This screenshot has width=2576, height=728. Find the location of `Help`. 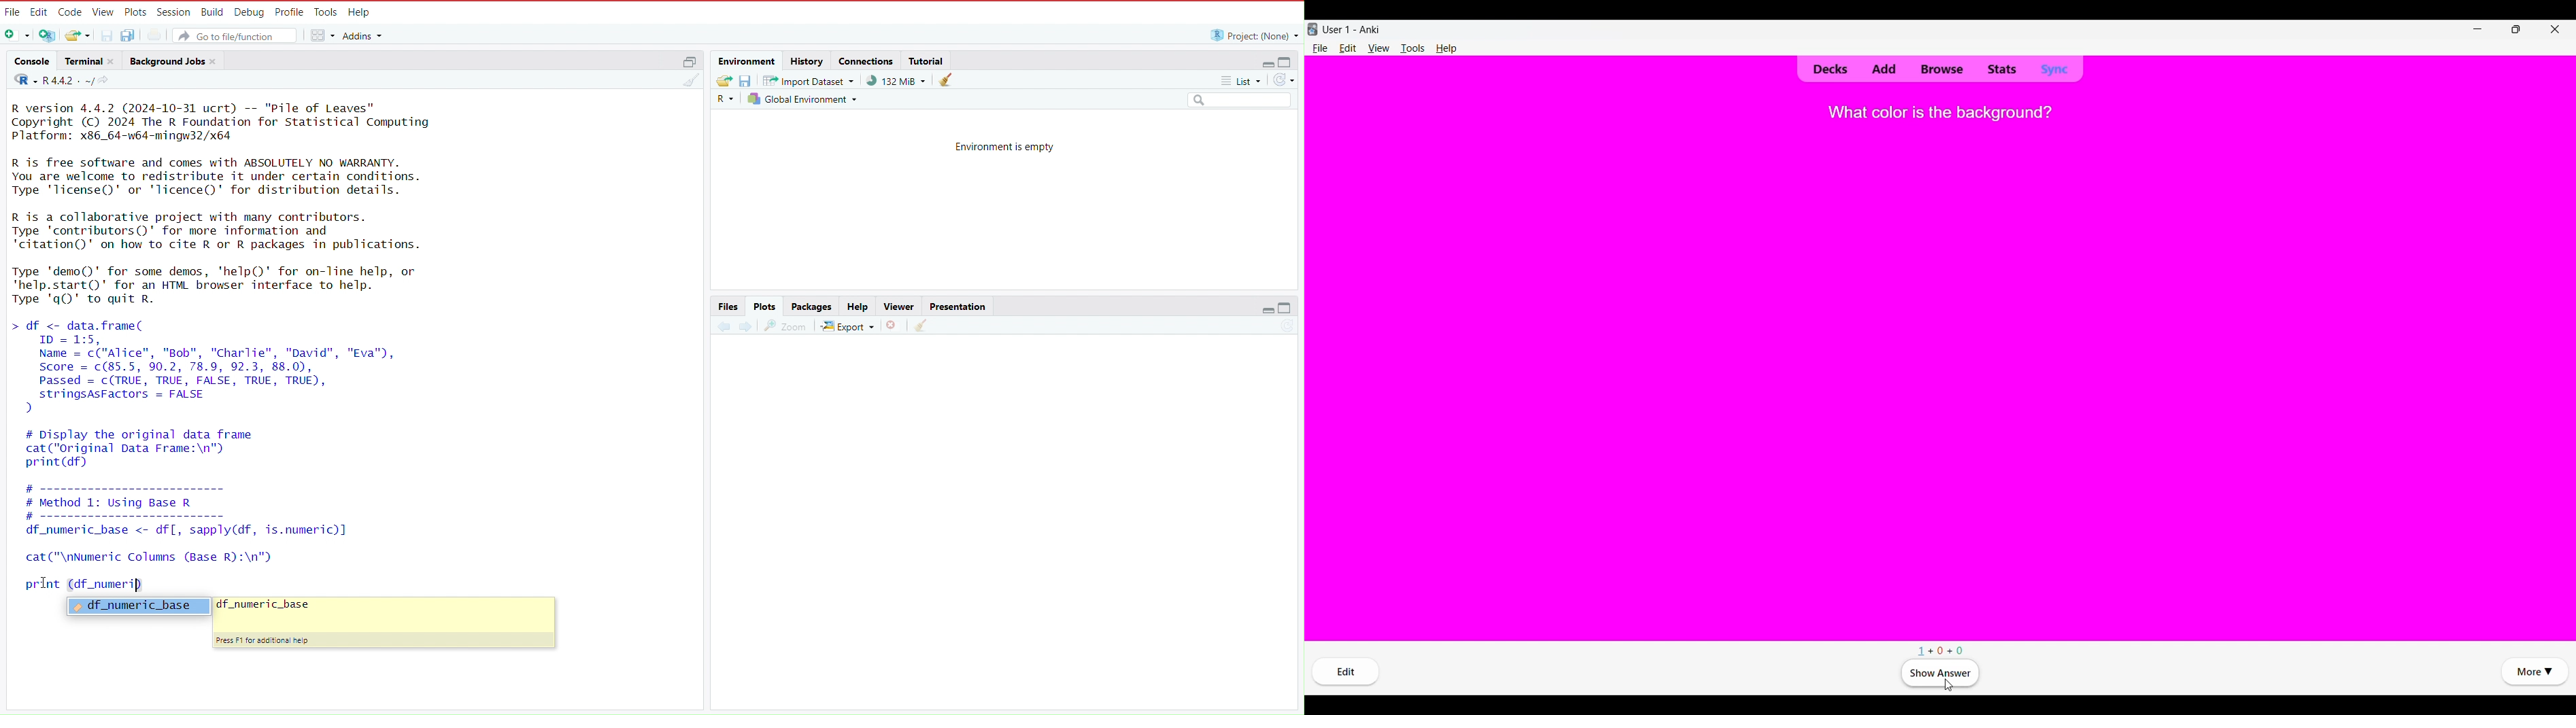

Help is located at coordinates (360, 11).